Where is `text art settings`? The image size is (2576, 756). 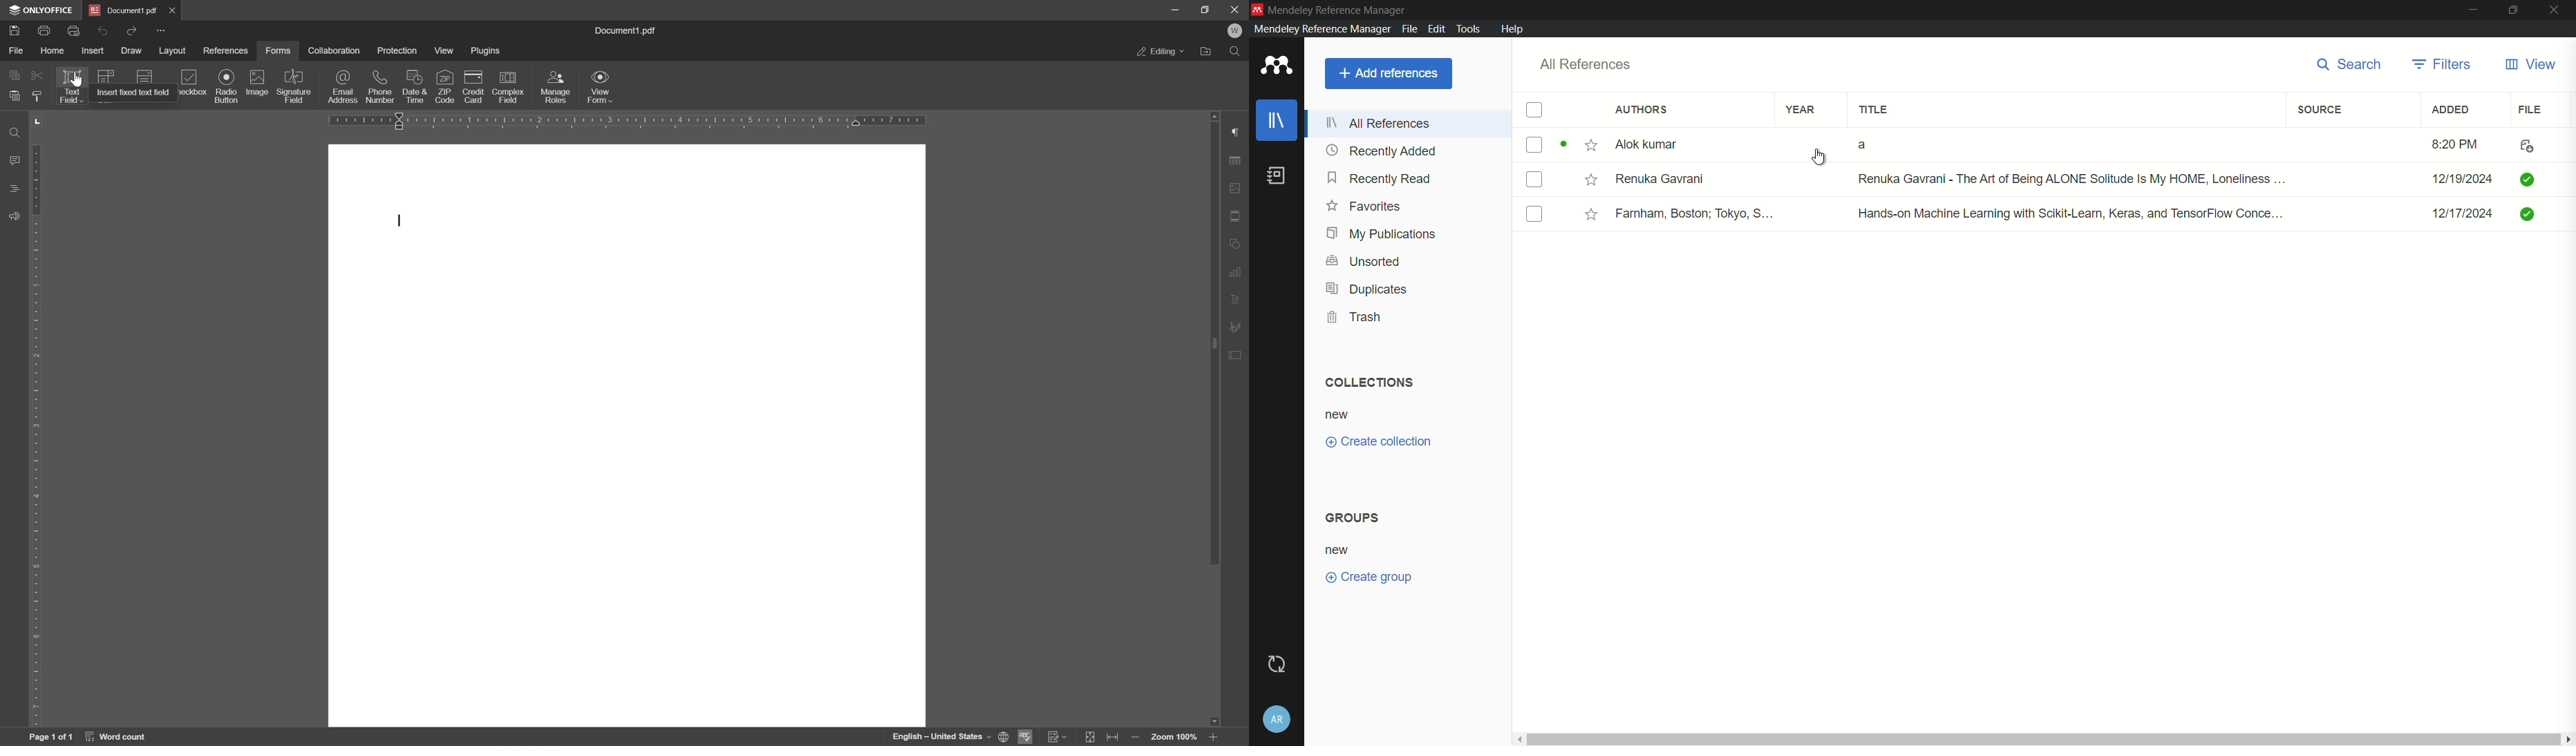
text art settings is located at coordinates (1236, 301).